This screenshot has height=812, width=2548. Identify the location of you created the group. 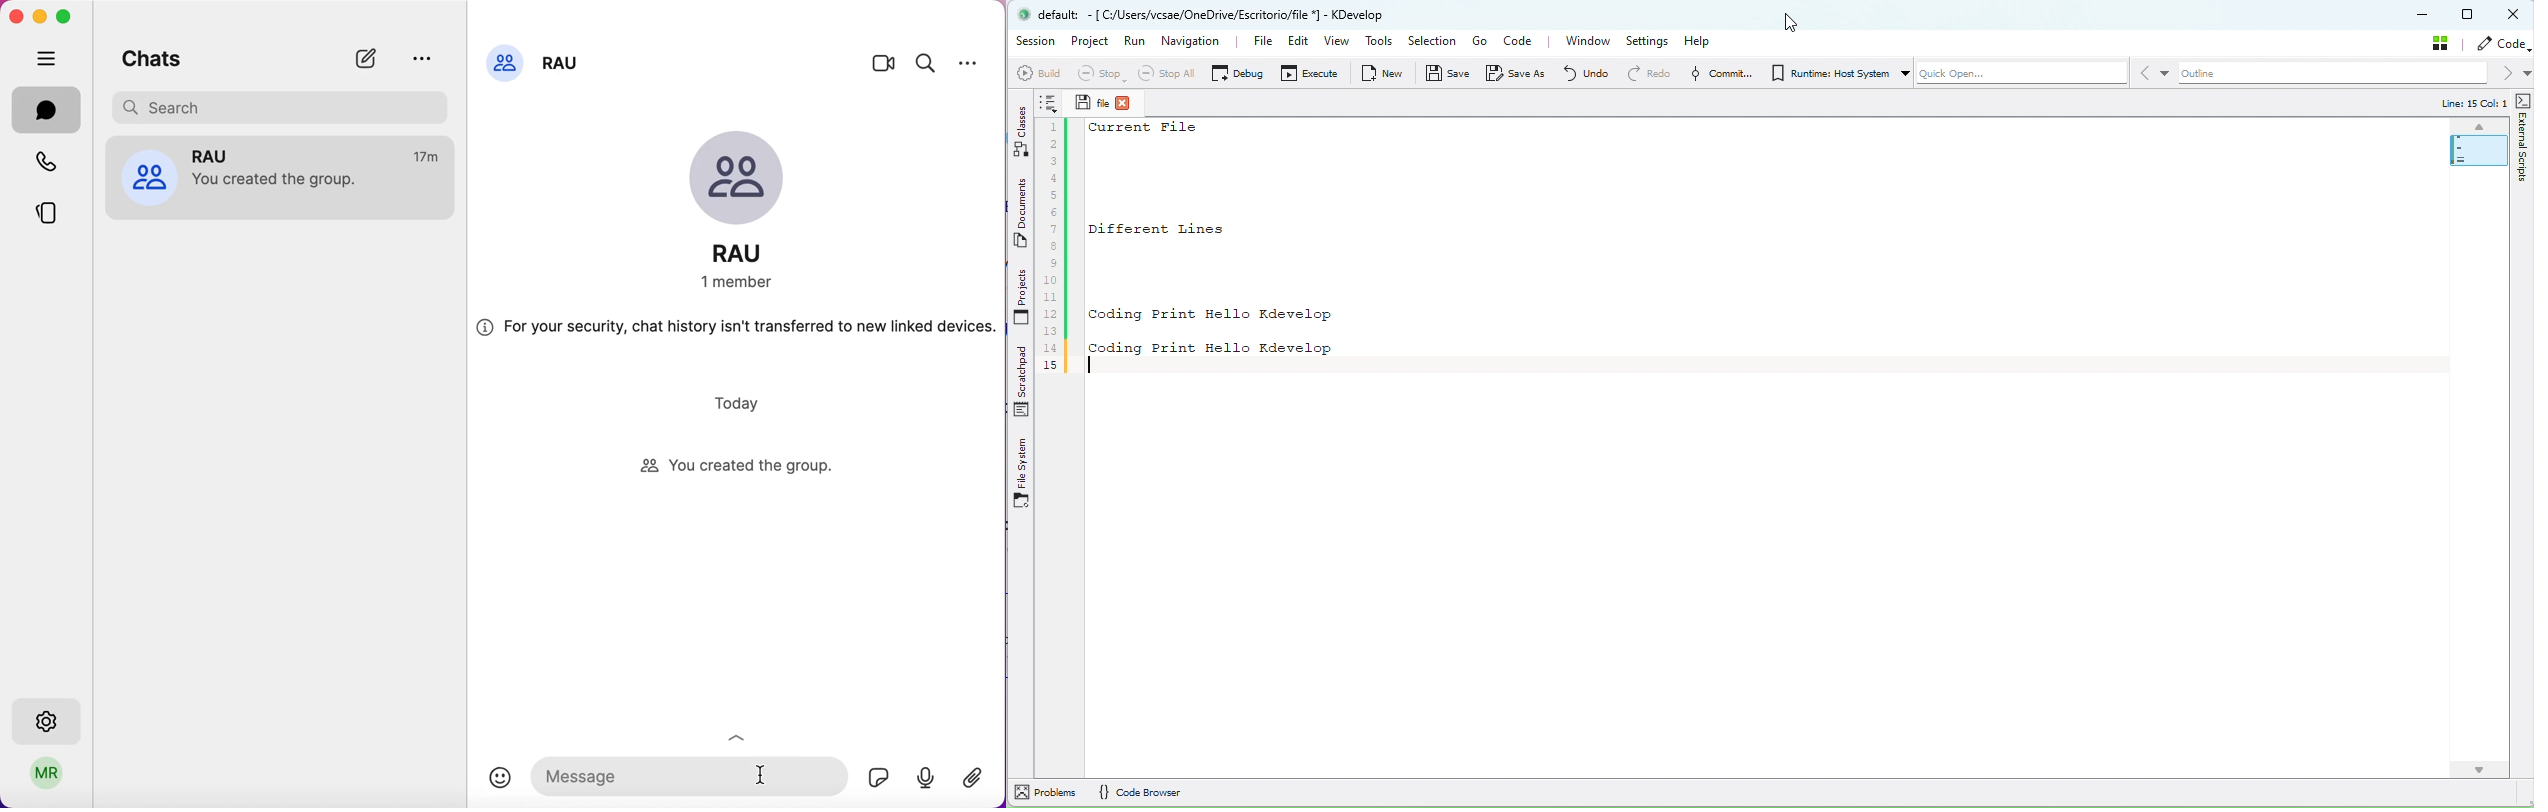
(749, 467).